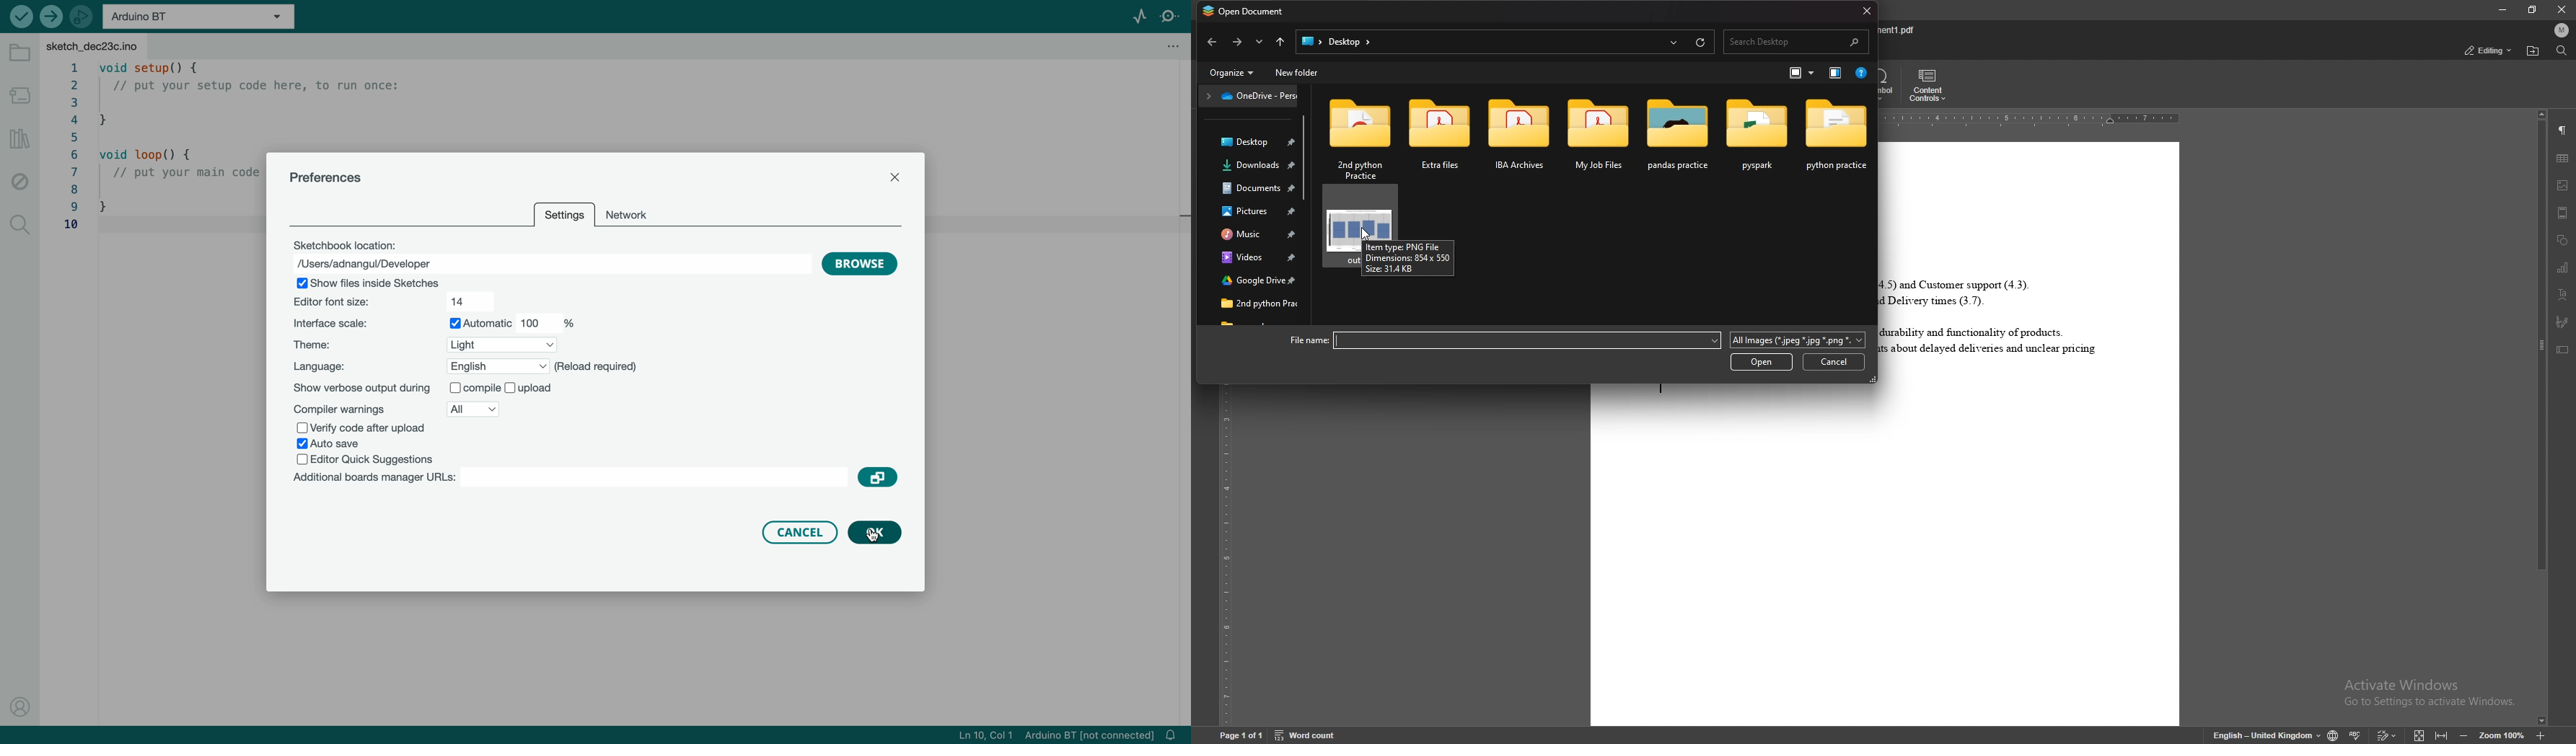  What do you see at coordinates (1516, 136) in the screenshot?
I see `folder` at bounding box center [1516, 136].